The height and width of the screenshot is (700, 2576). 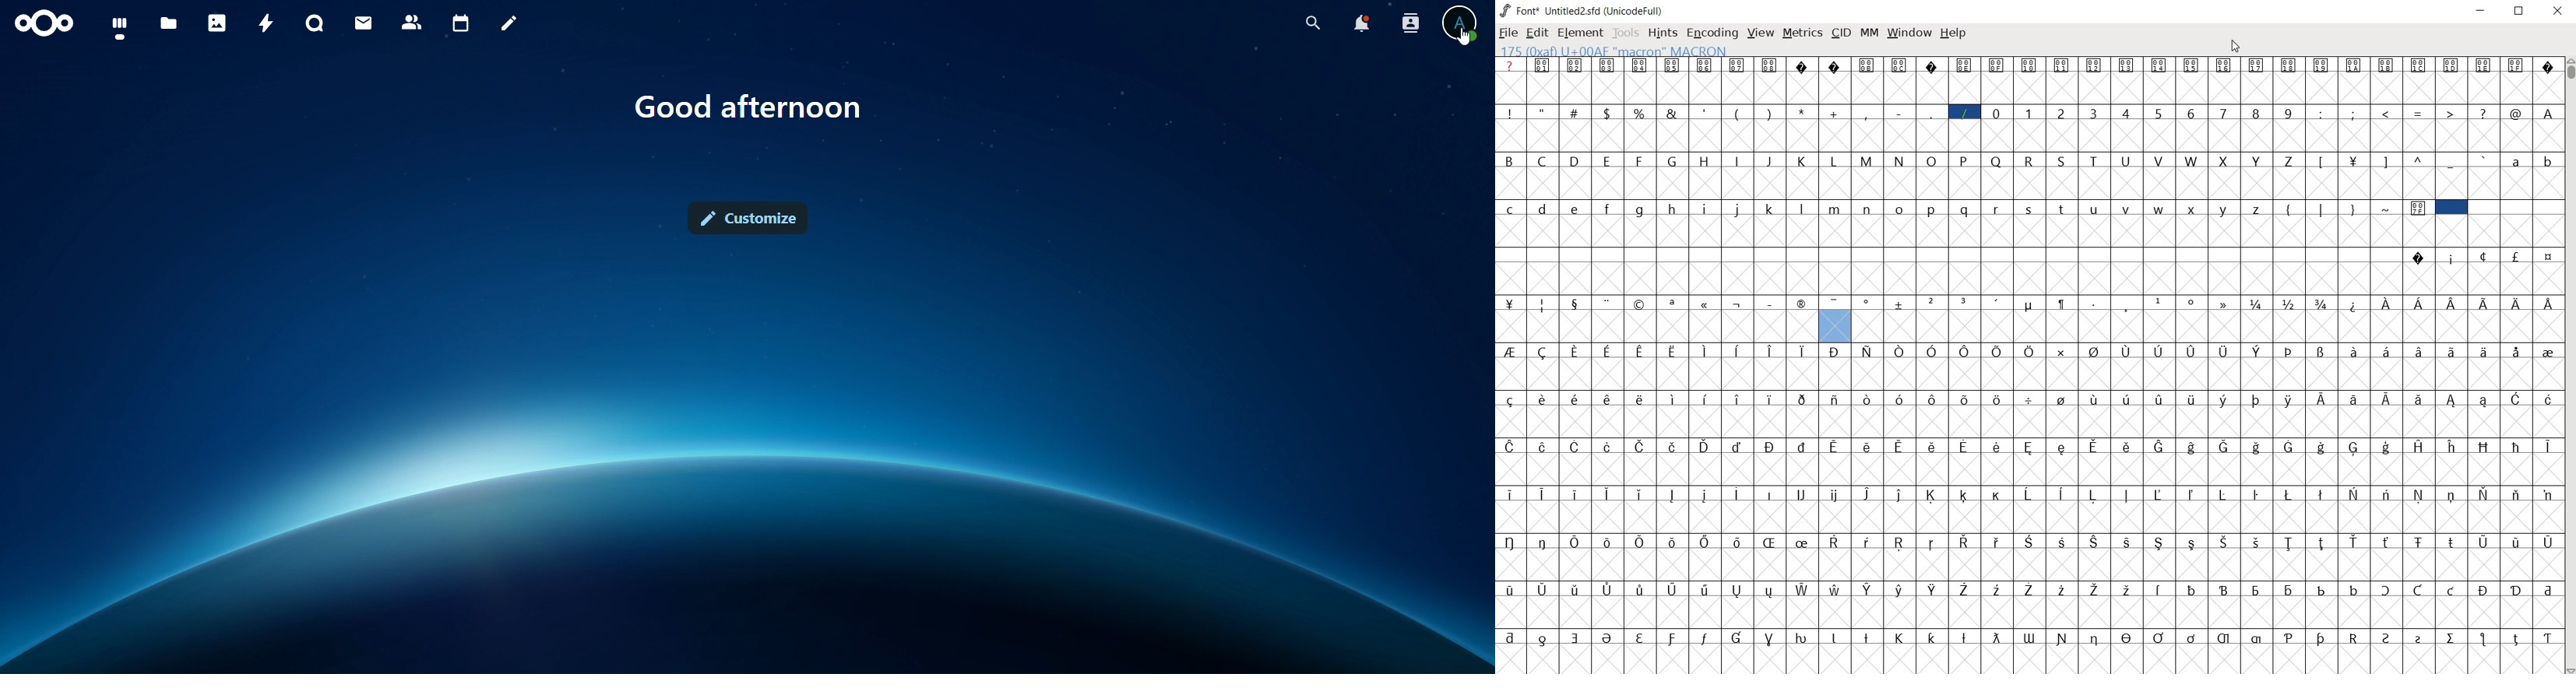 What do you see at coordinates (1771, 208) in the screenshot?
I see `k` at bounding box center [1771, 208].